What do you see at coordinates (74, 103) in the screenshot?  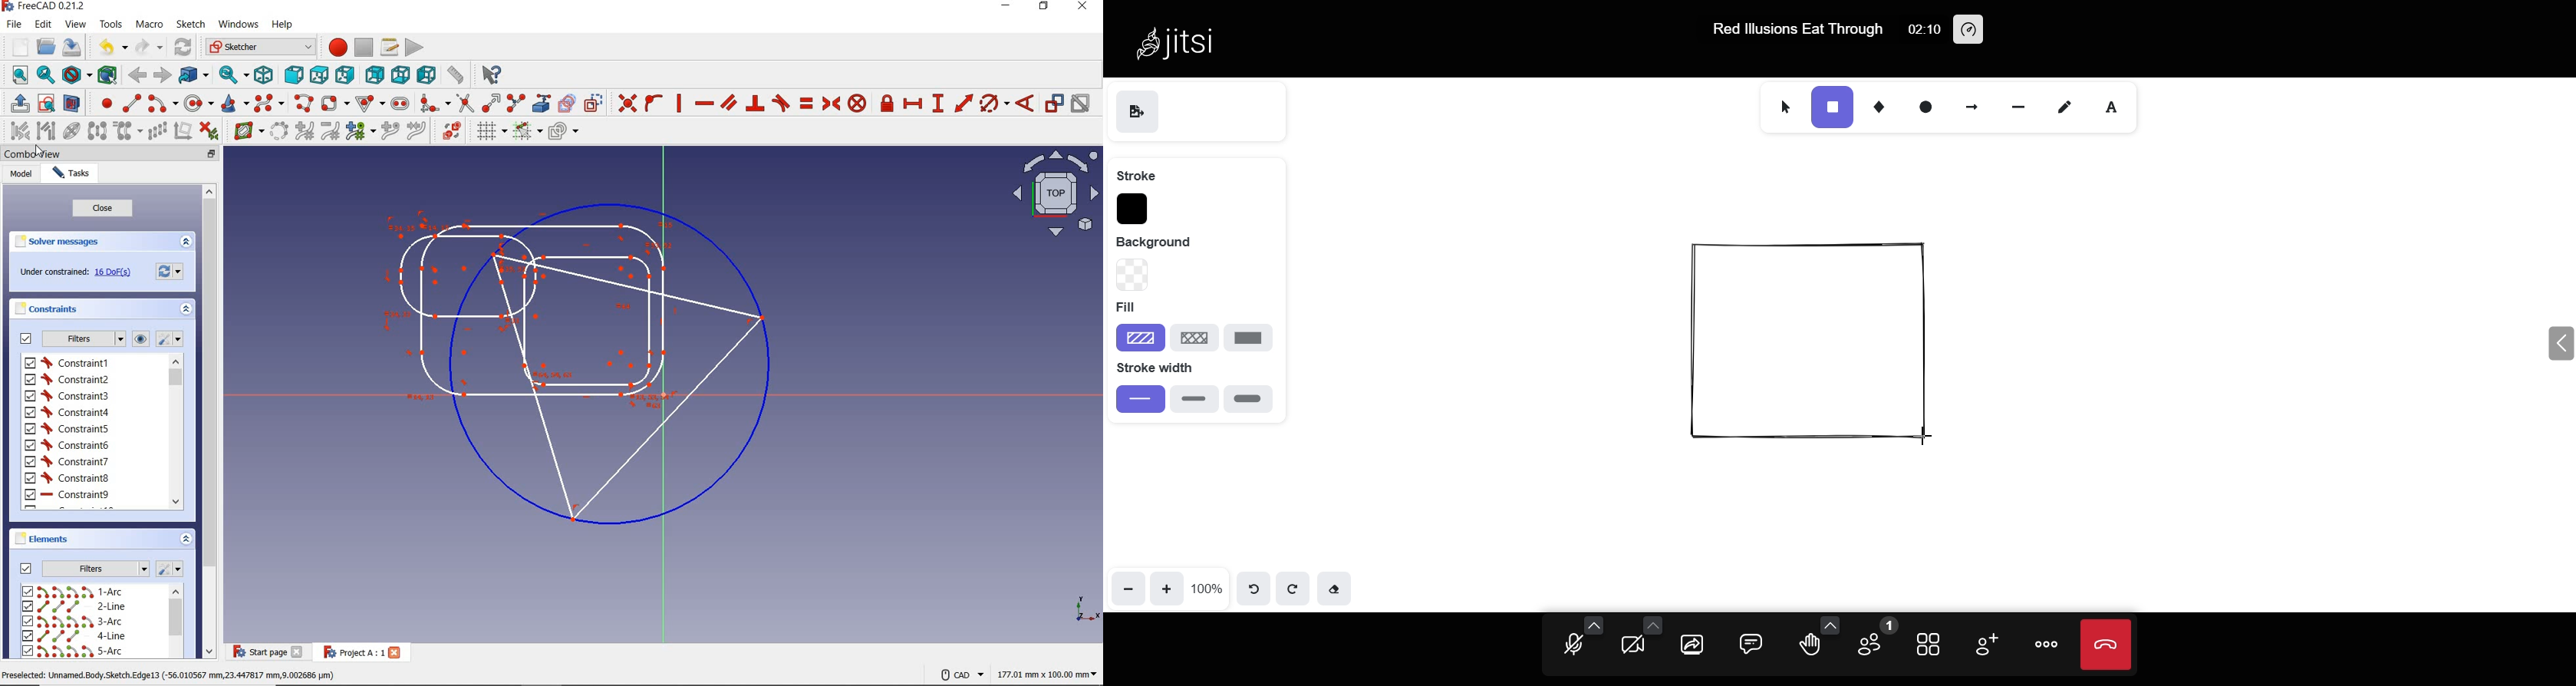 I see `view section` at bounding box center [74, 103].